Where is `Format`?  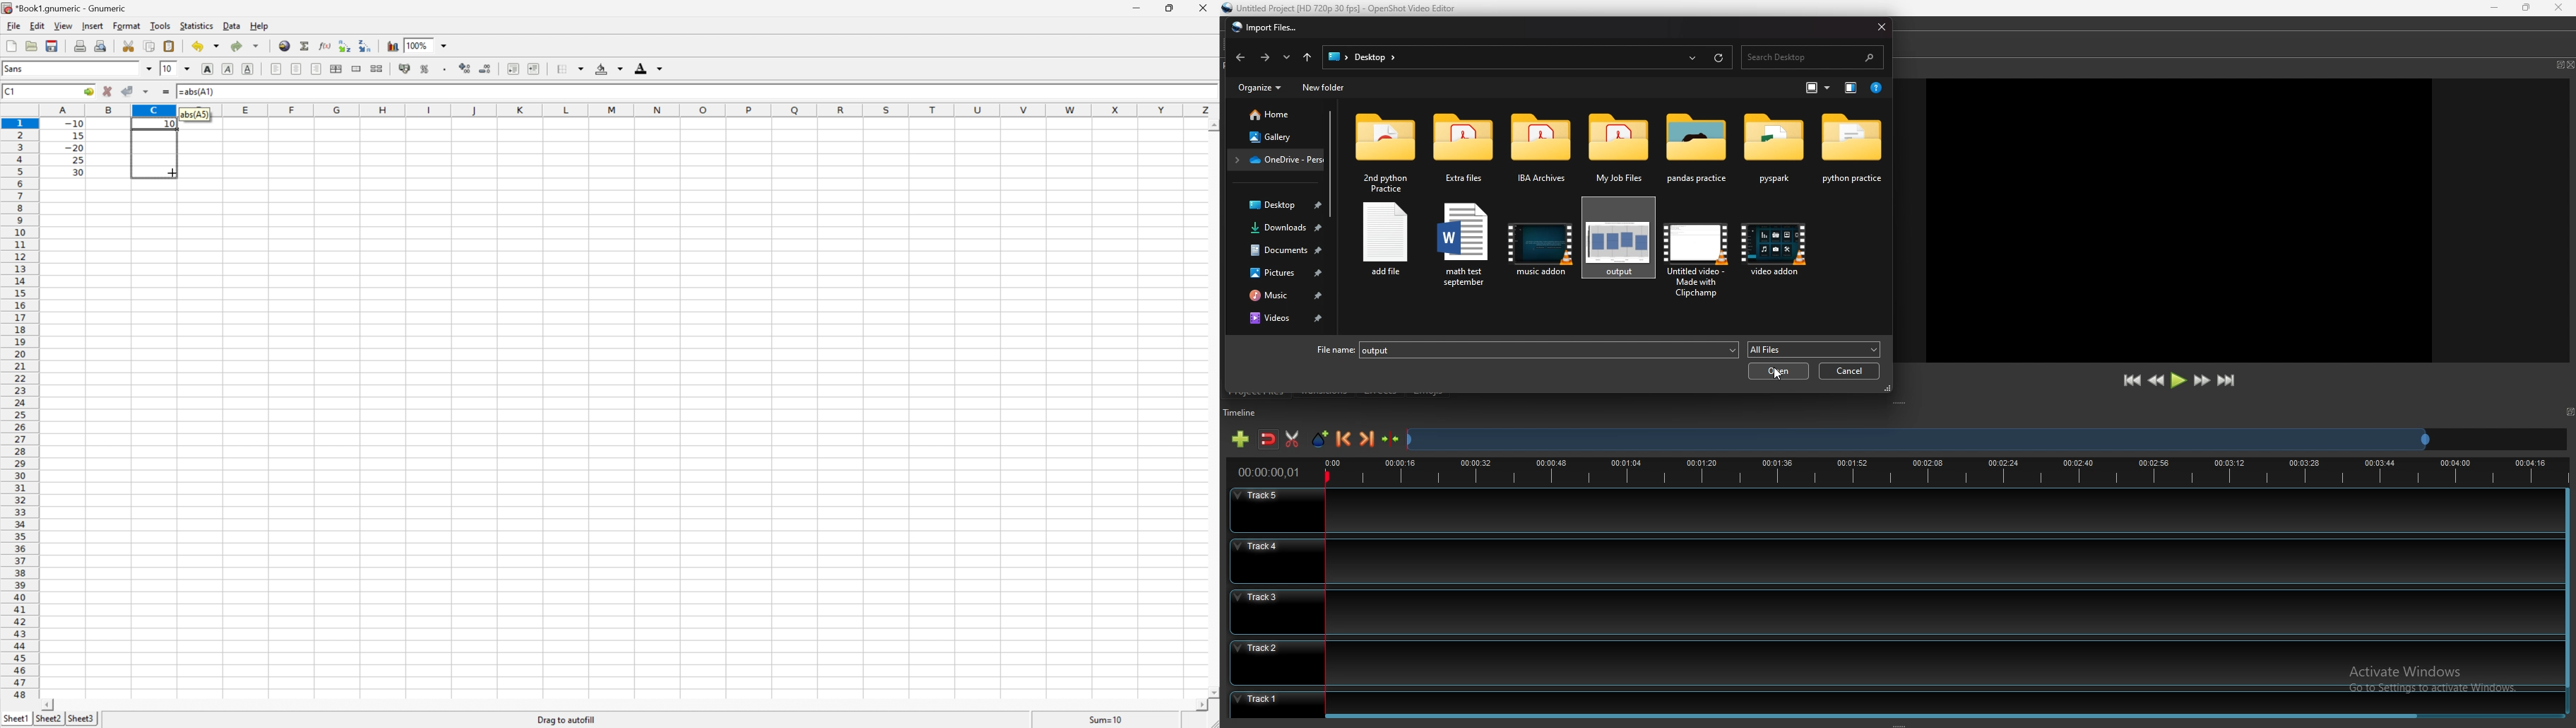 Format is located at coordinates (128, 24).